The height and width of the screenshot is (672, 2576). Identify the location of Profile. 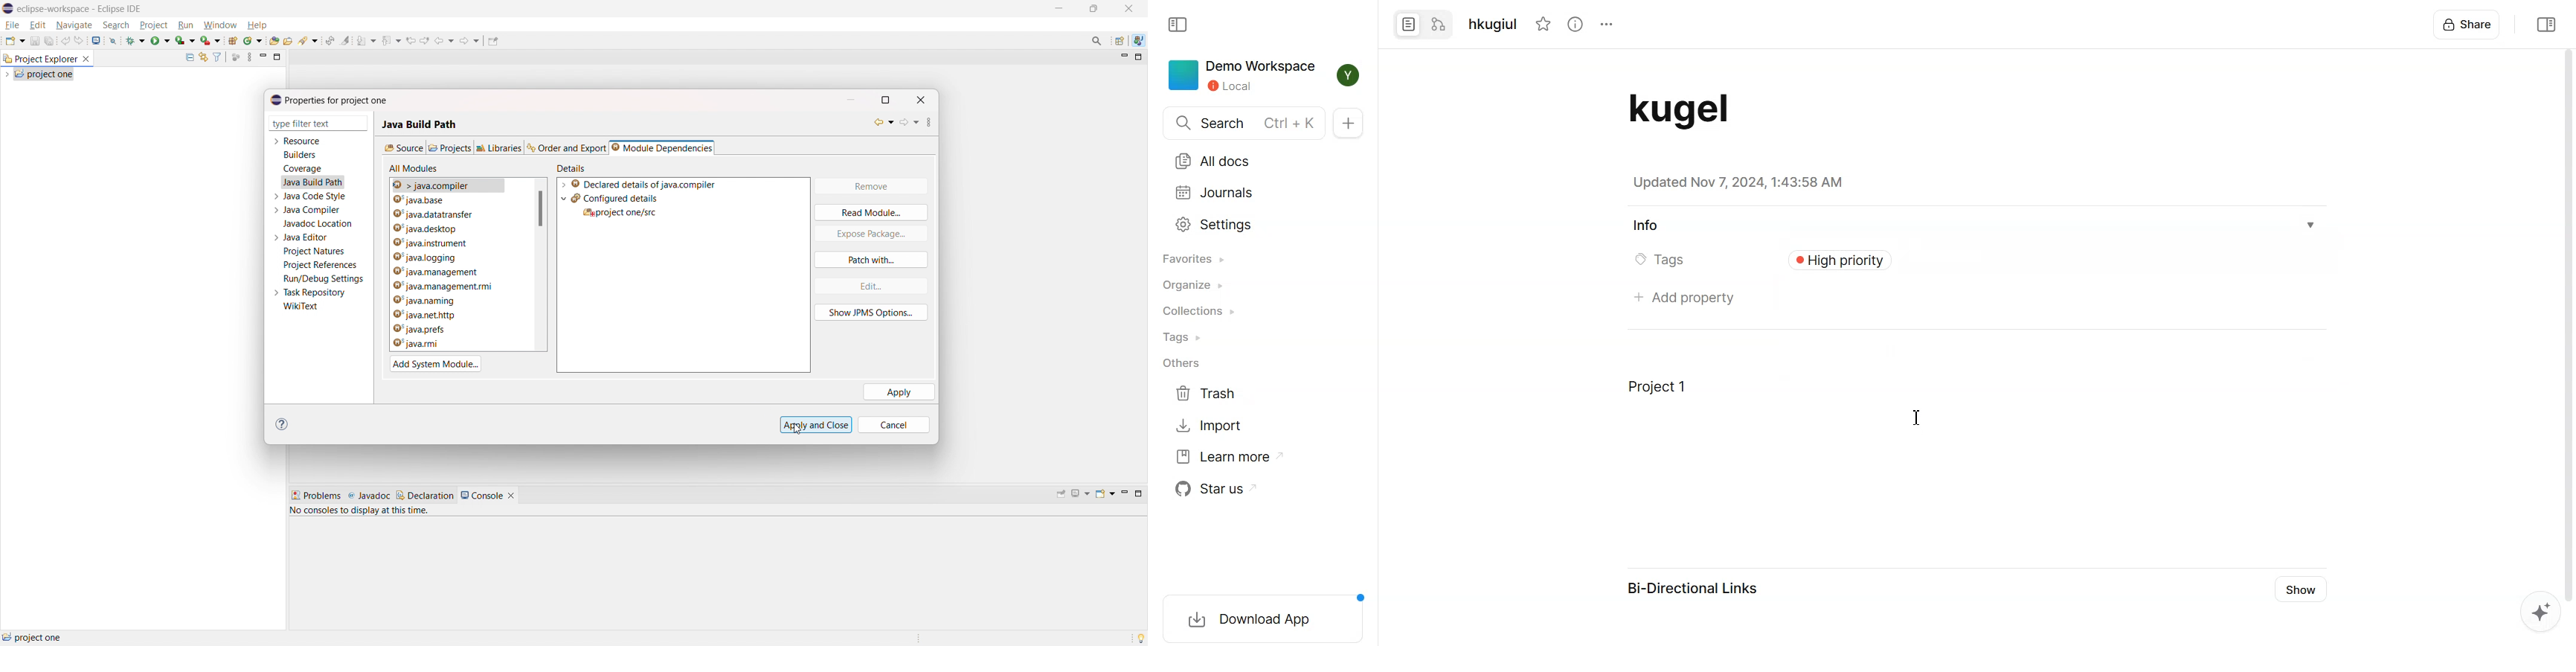
(1347, 74).